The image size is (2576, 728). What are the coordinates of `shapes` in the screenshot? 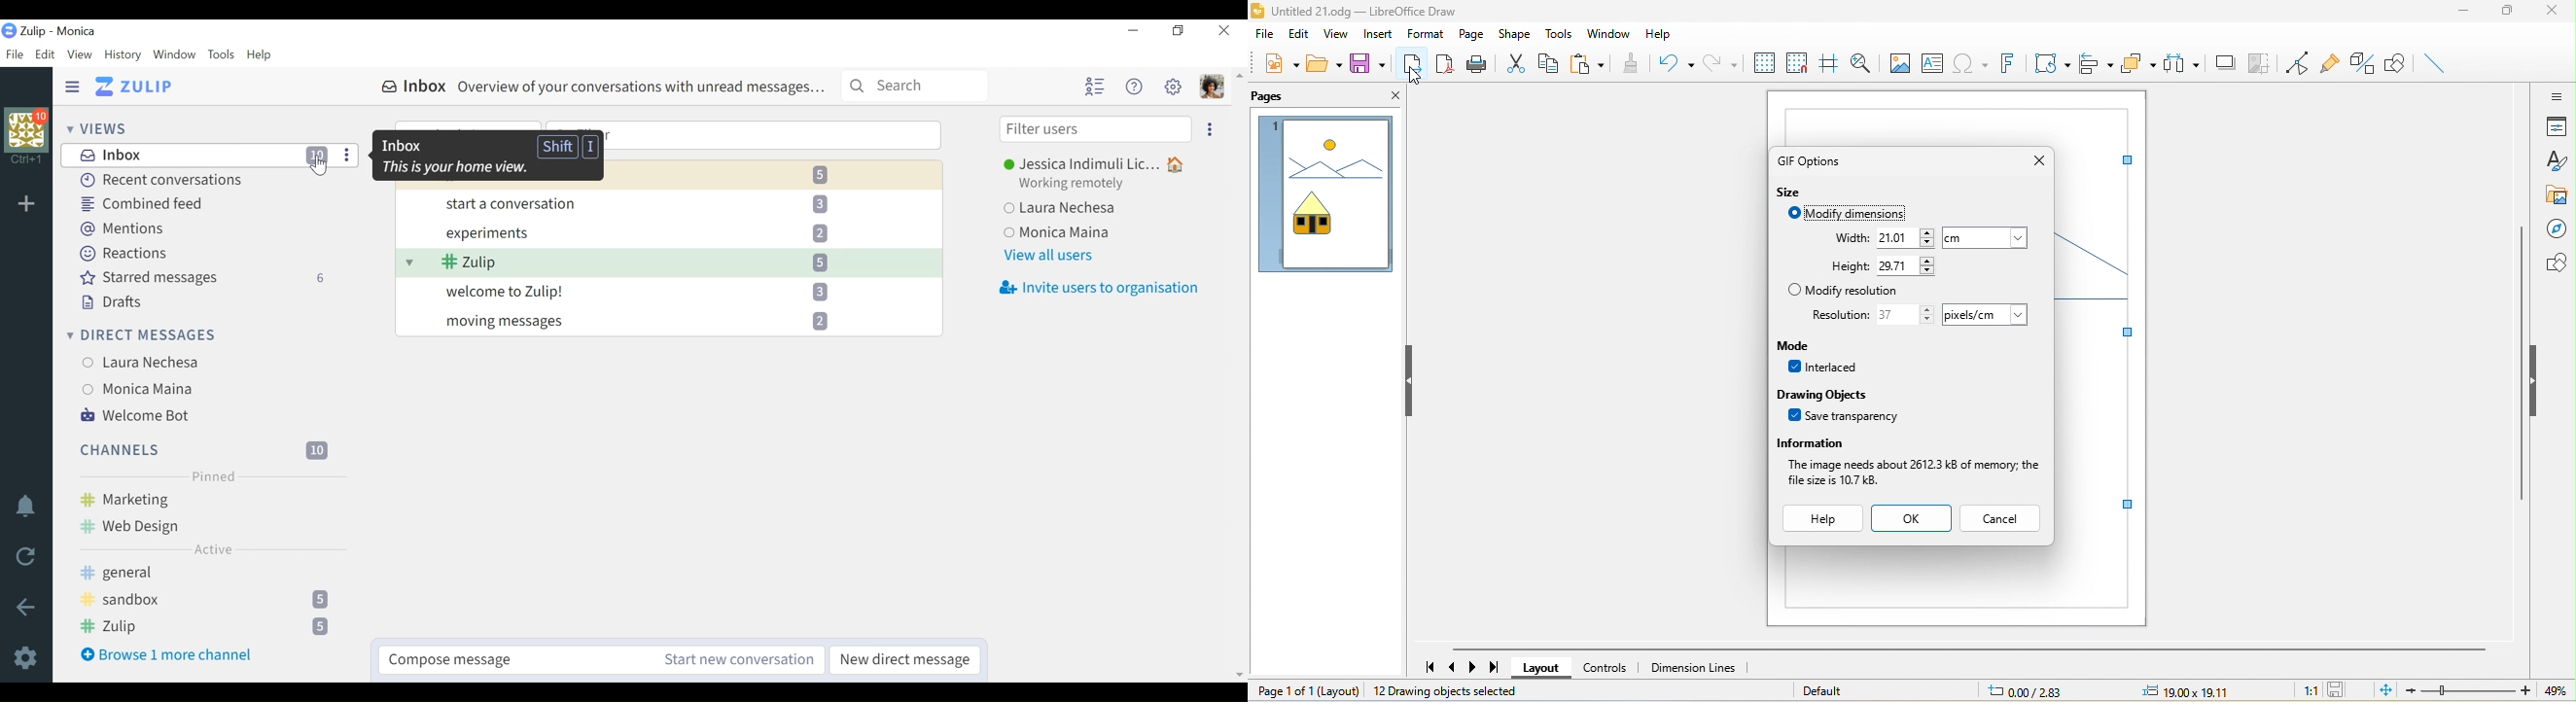 It's located at (2553, 263).